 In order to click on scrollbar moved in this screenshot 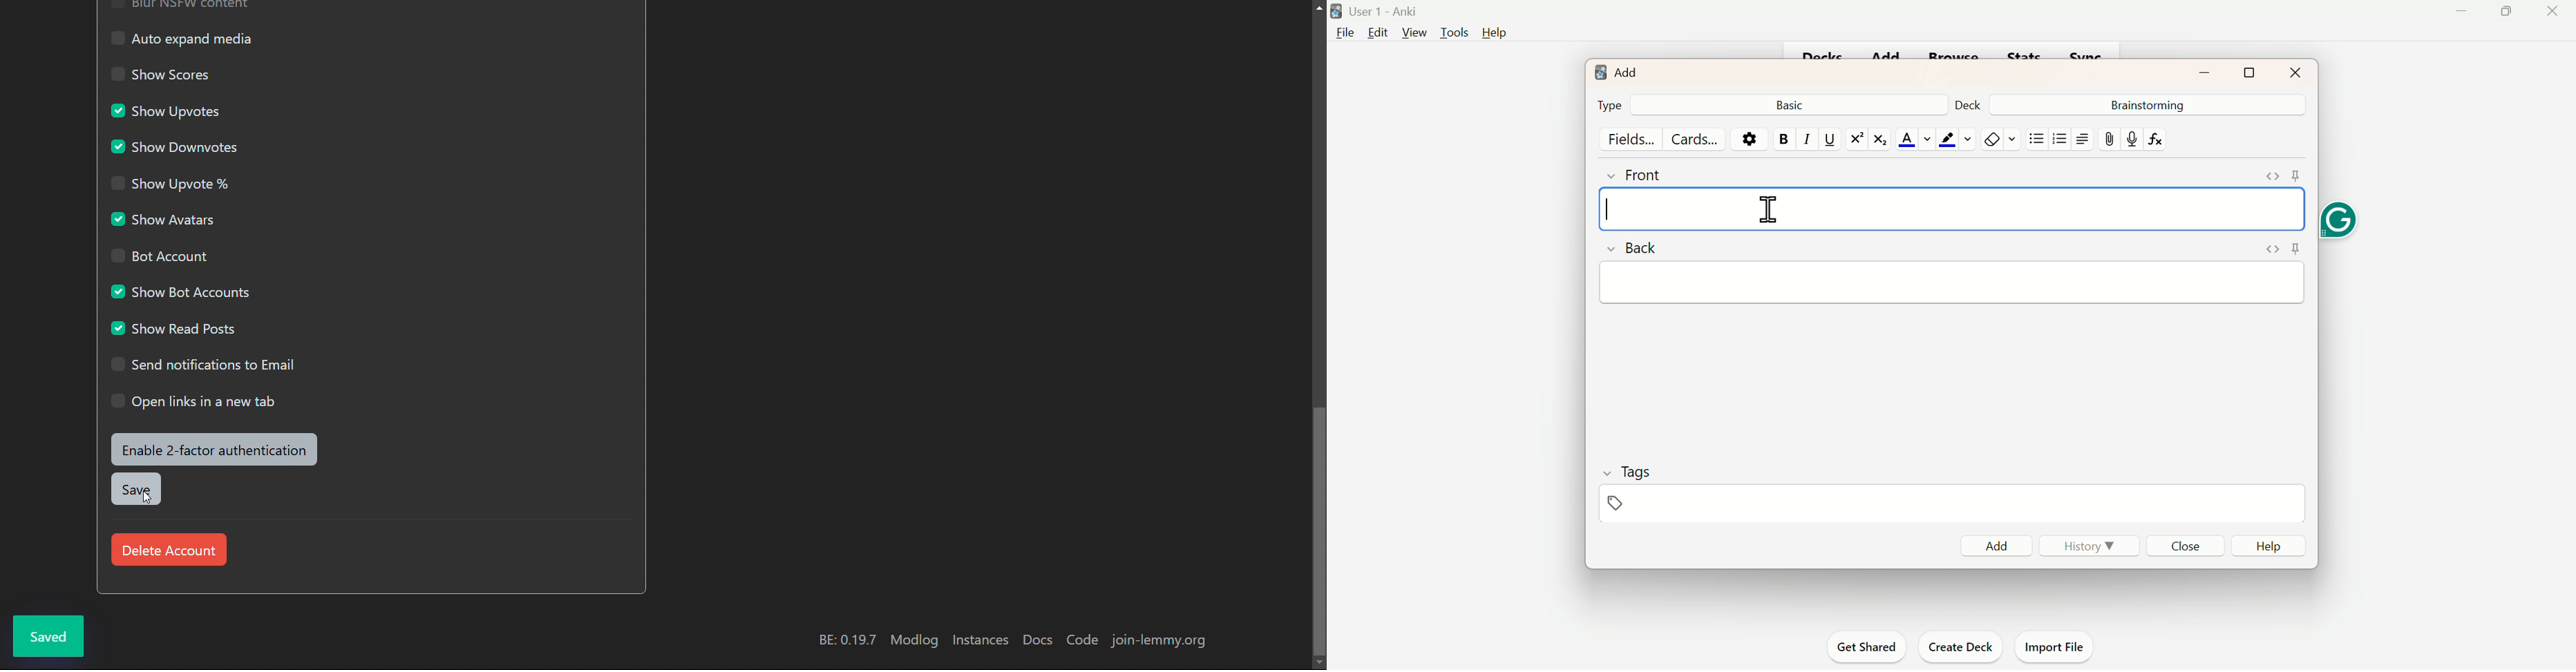, I will do `click(1321, 331)`.